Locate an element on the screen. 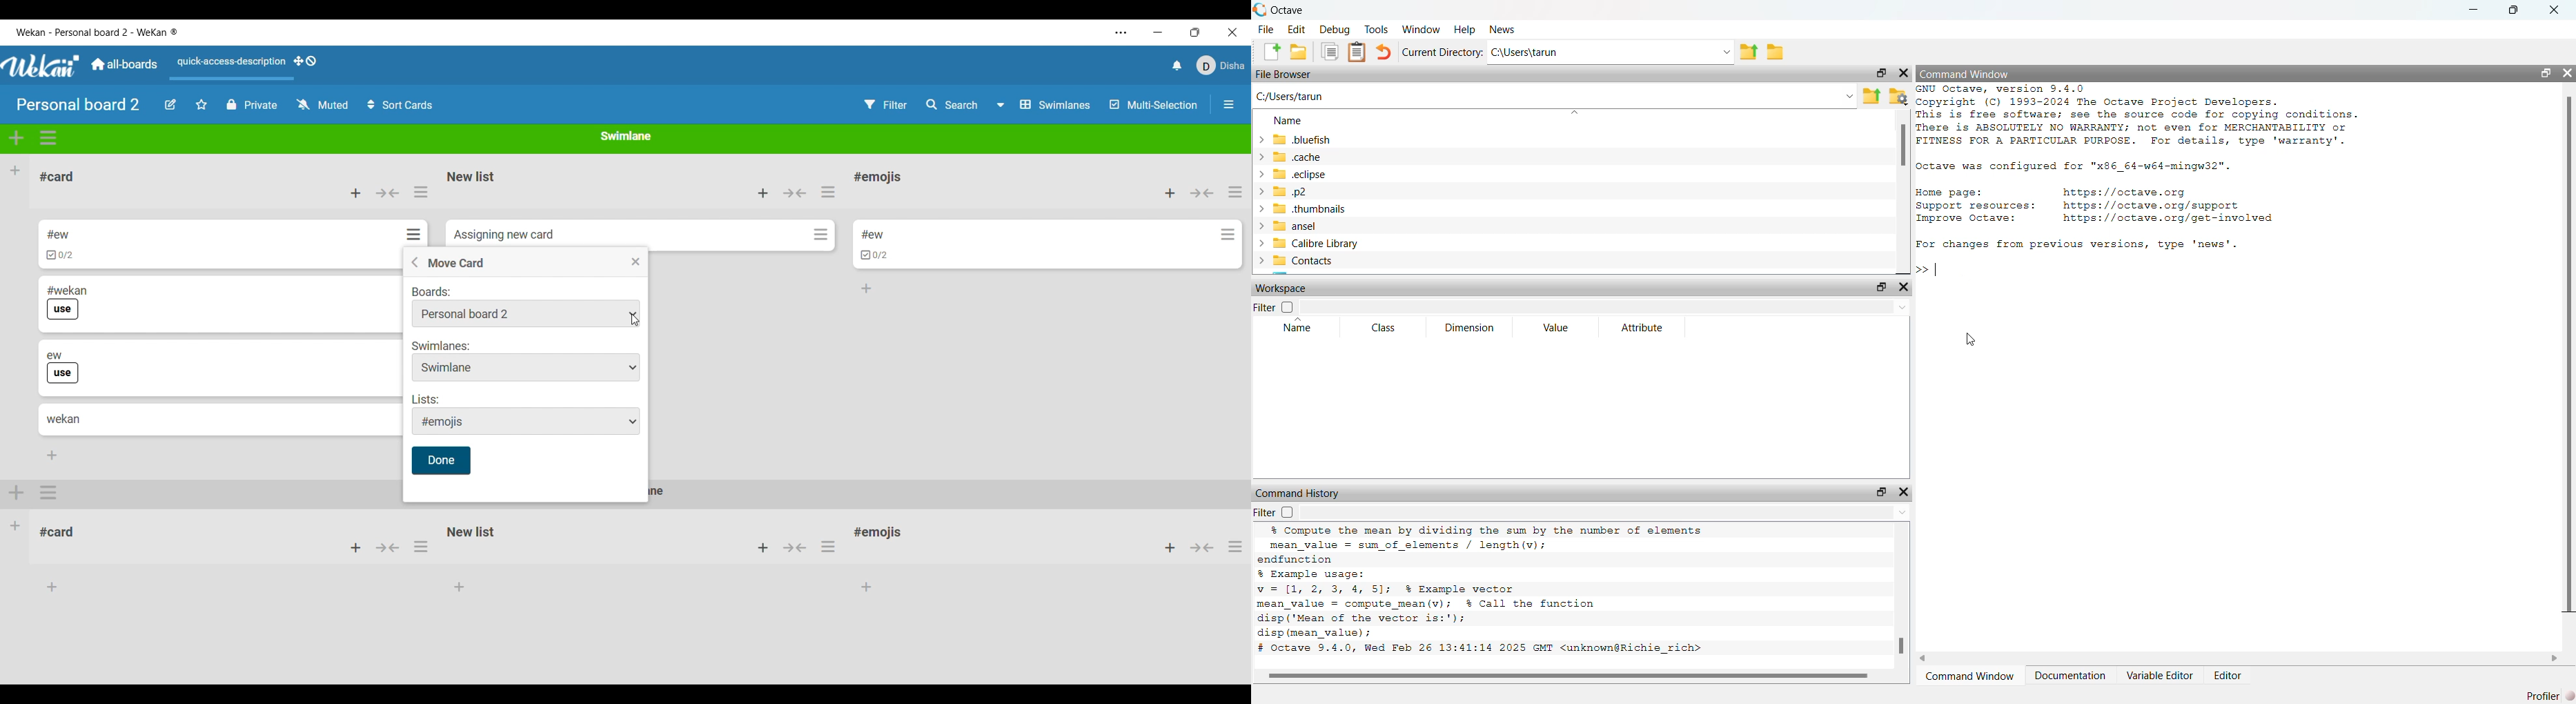  minimise is located at coordinates (2475, 8).